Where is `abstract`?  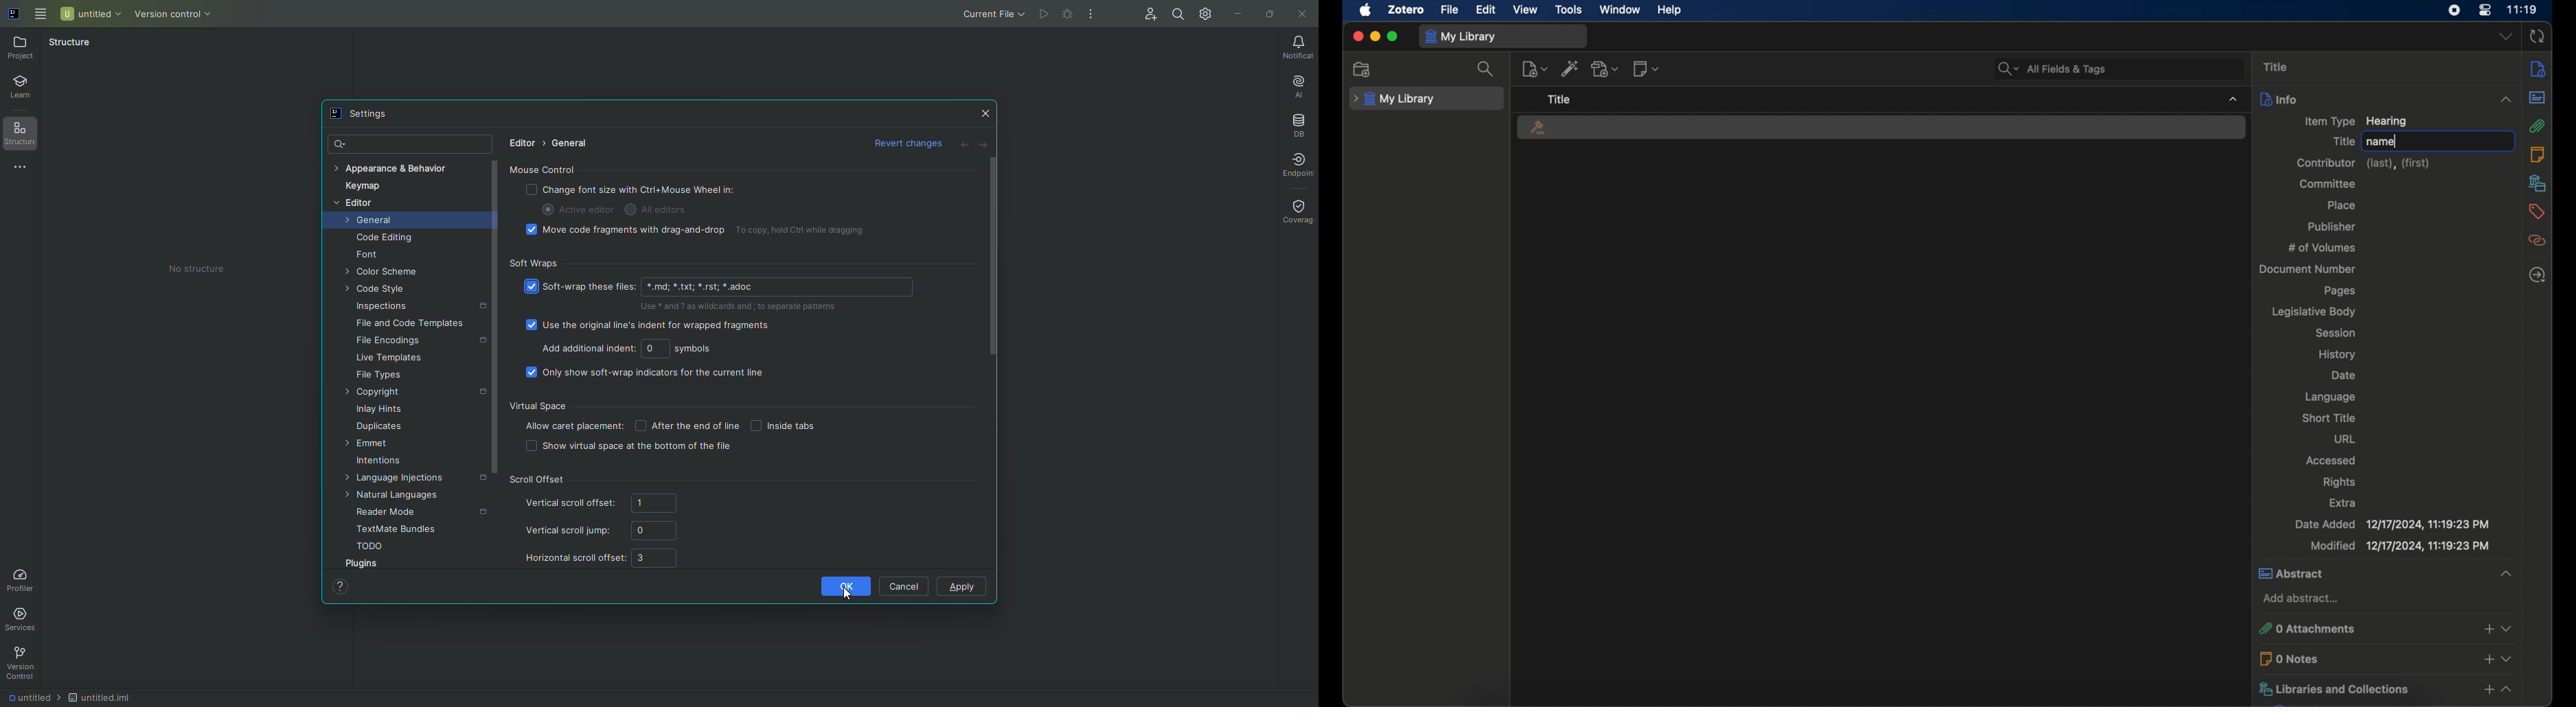
abstract is located at coordinates (2538, 98).